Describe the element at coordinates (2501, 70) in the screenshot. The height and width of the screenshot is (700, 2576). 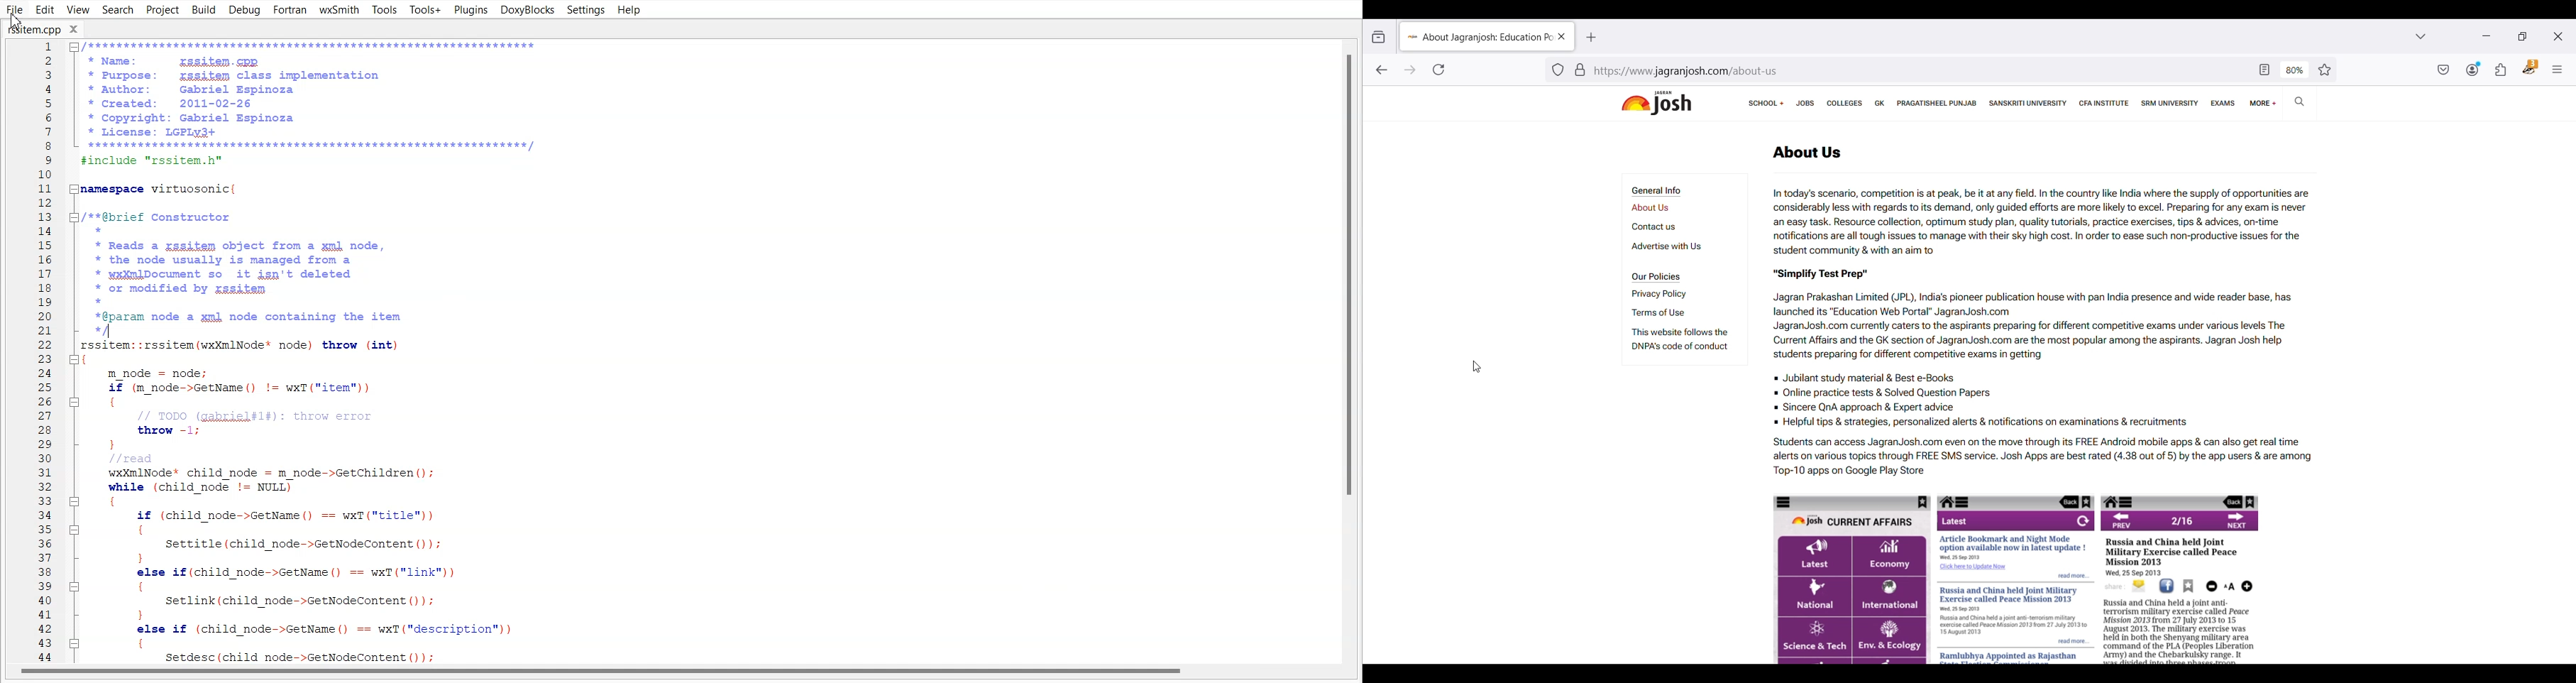
I see `Extensions` at that location.